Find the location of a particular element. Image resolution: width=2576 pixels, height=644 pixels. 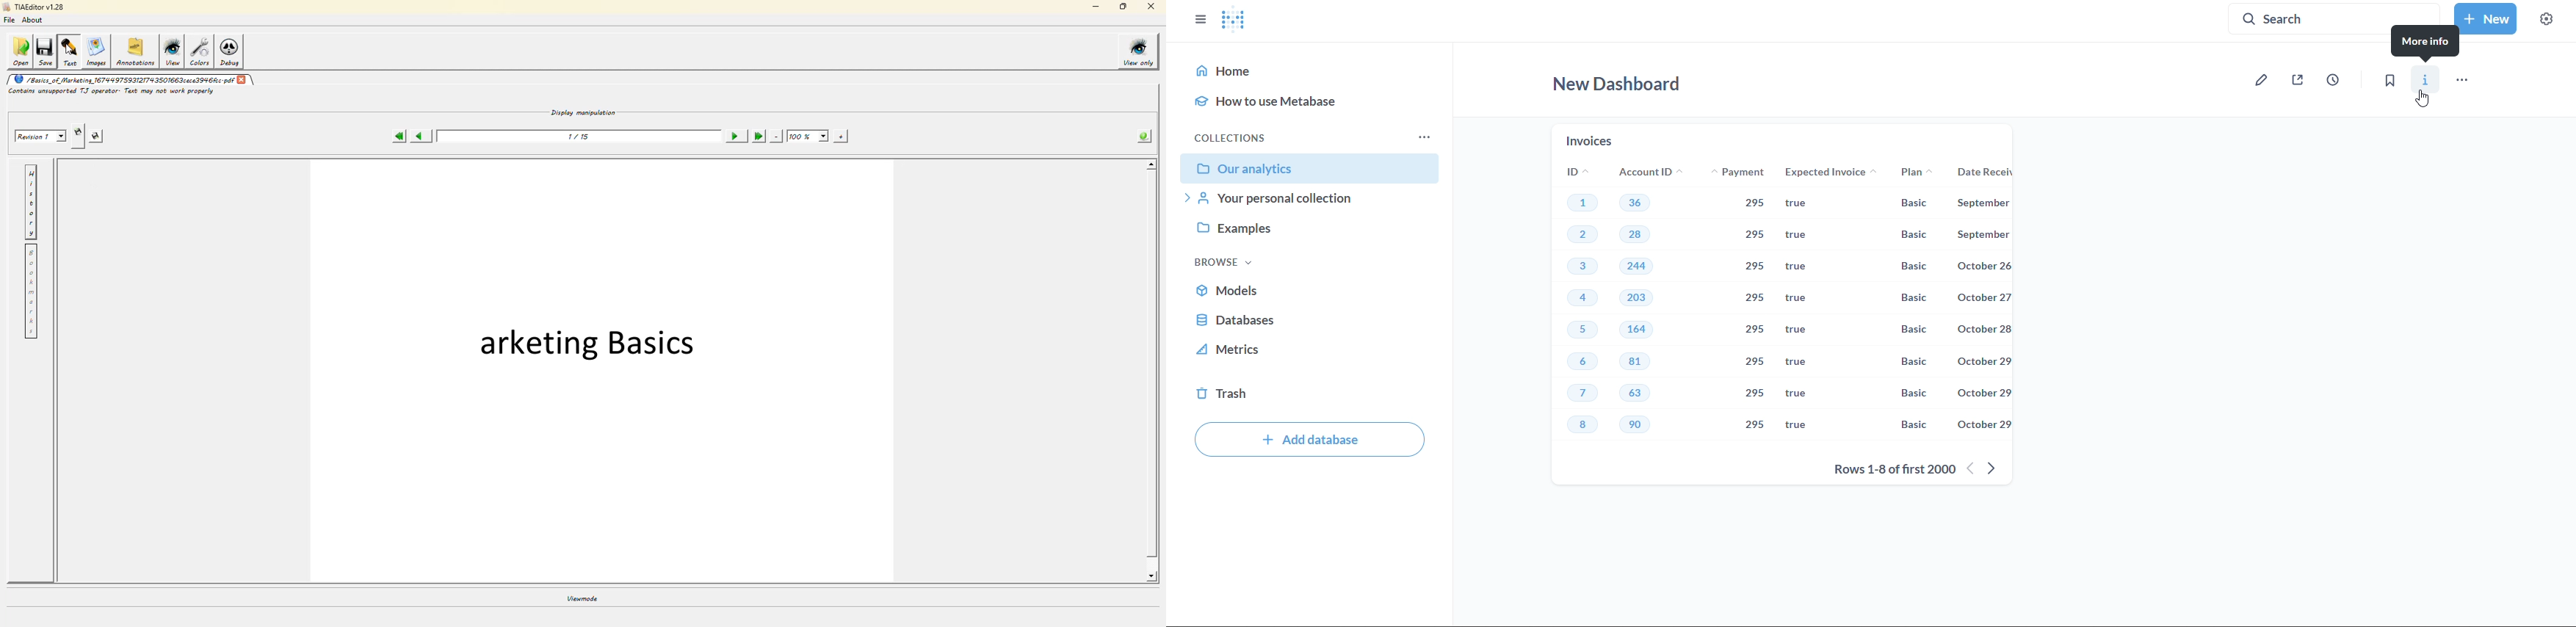

81 is located at coordinates (1636, 362).